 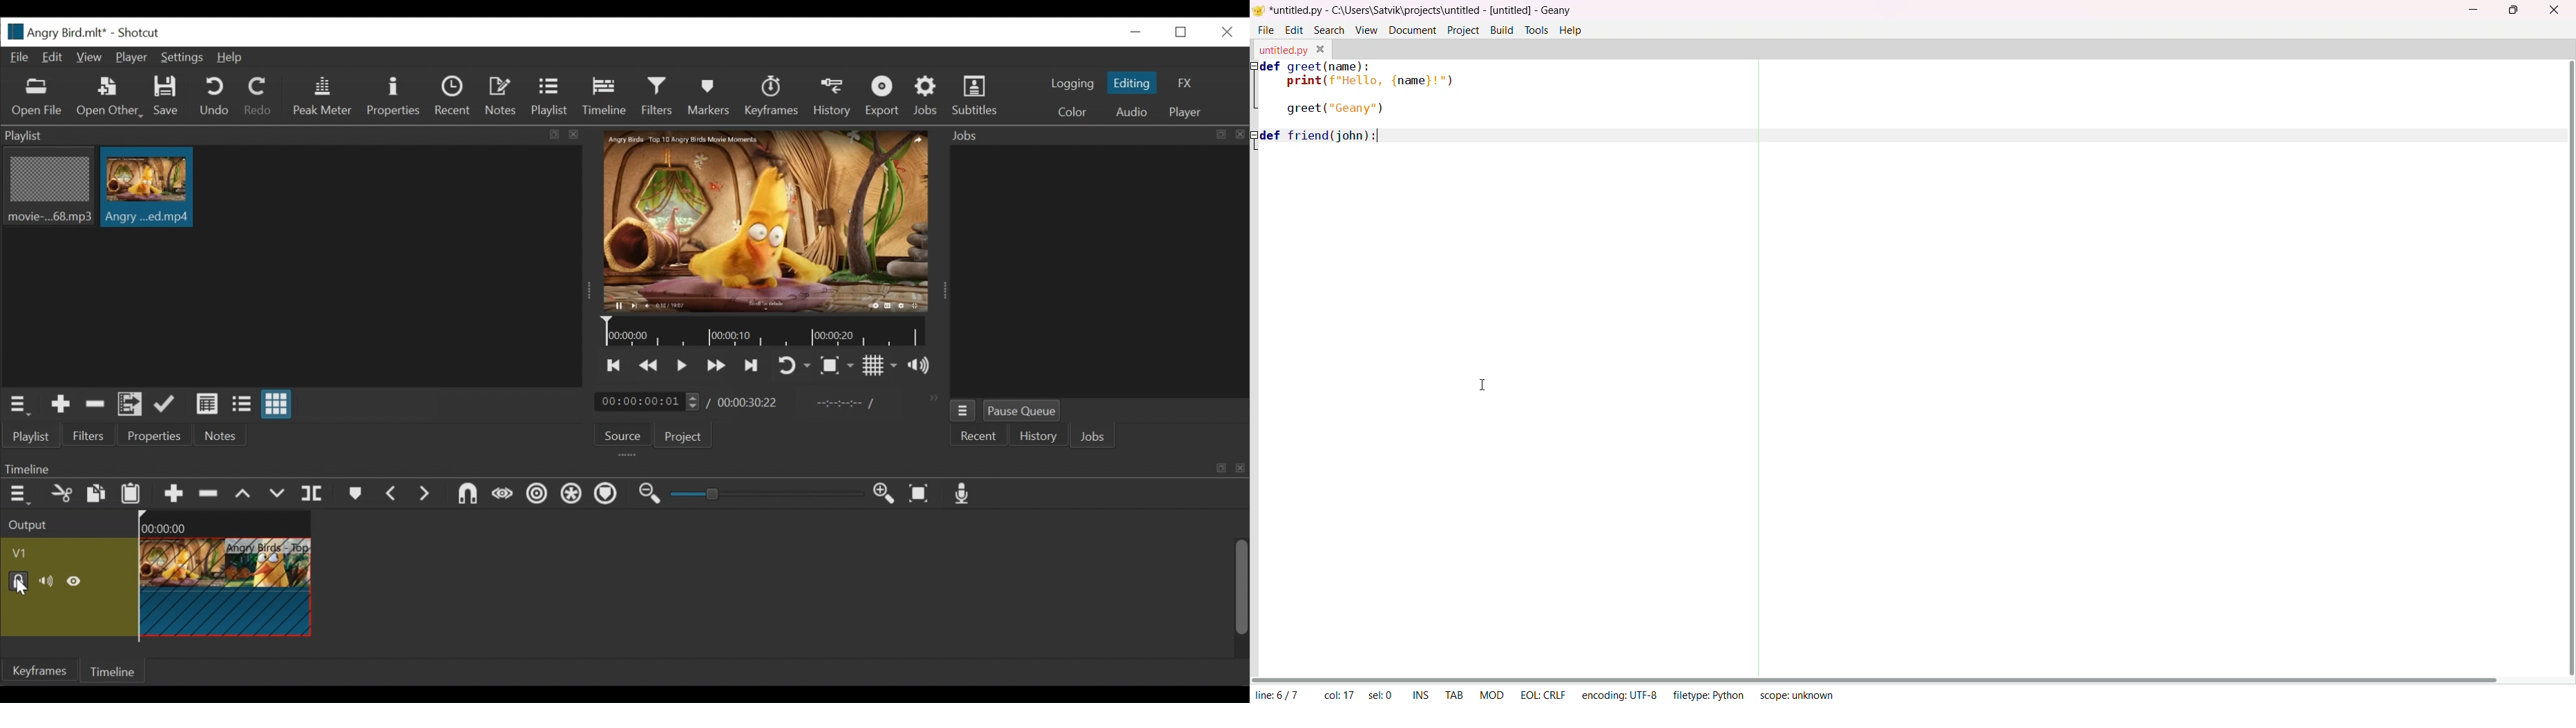 I want to click on Add the Source to the playlist, so click(x=61, y=406).